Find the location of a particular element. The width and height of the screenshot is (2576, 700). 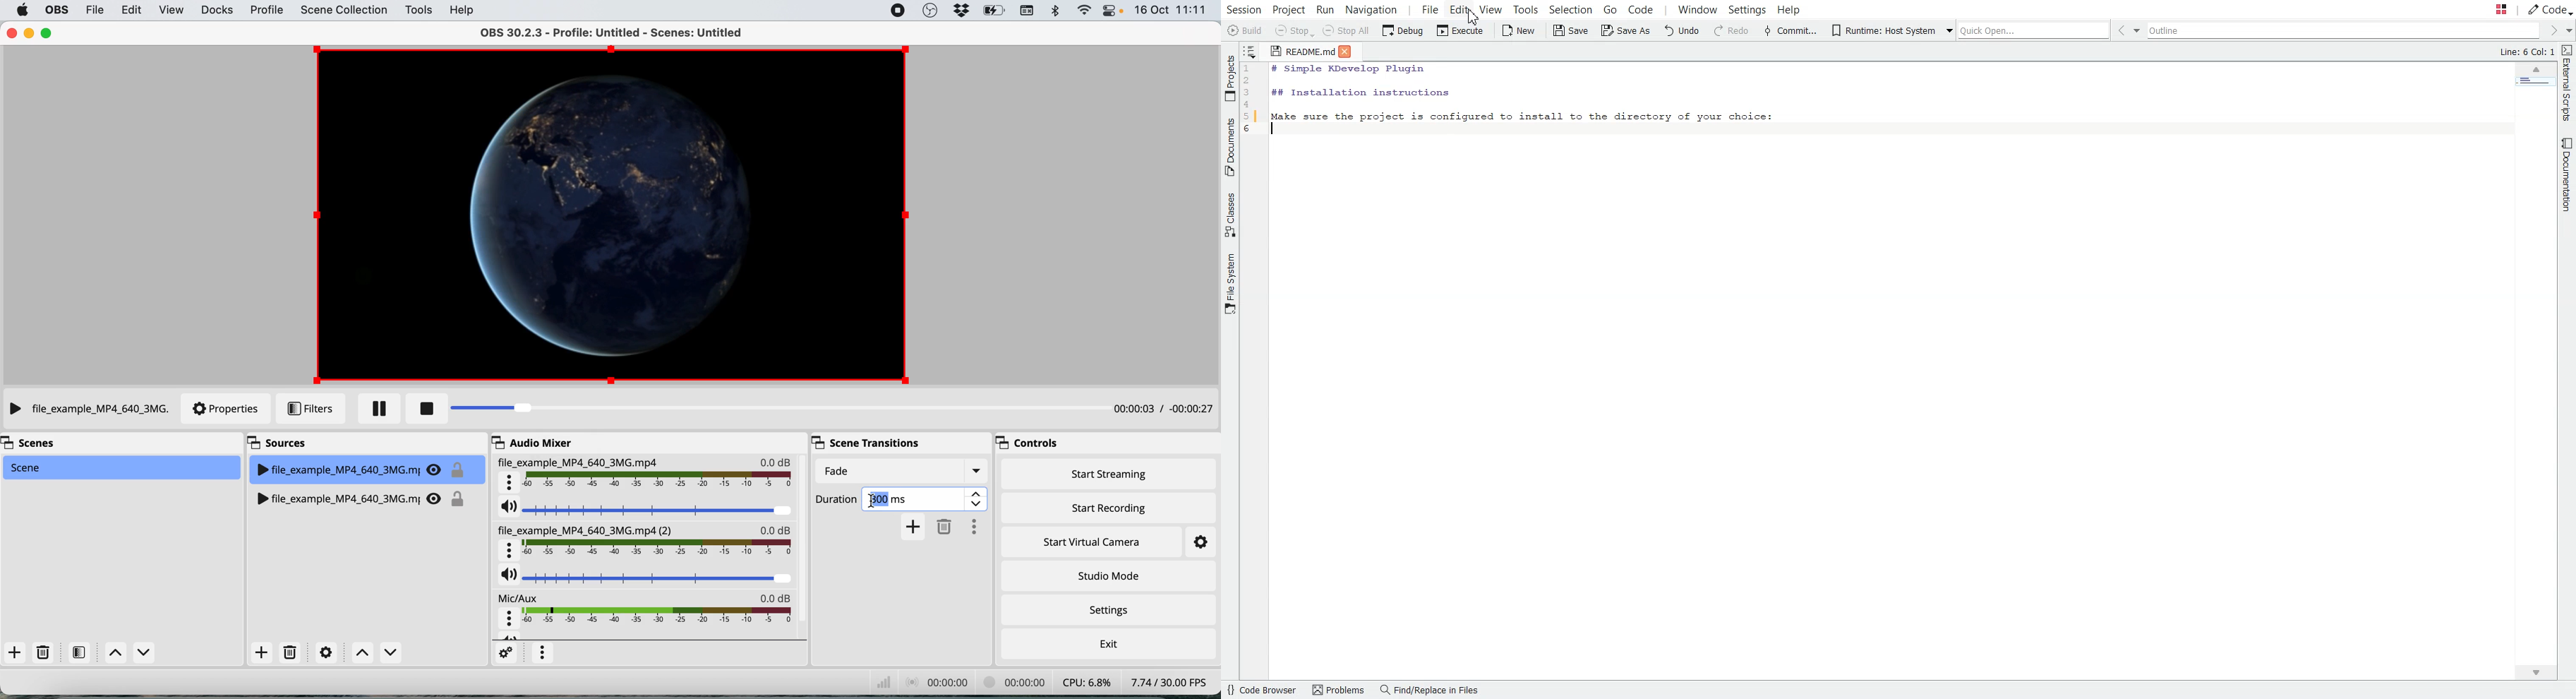

scenes is located at coordinates (44, 444).